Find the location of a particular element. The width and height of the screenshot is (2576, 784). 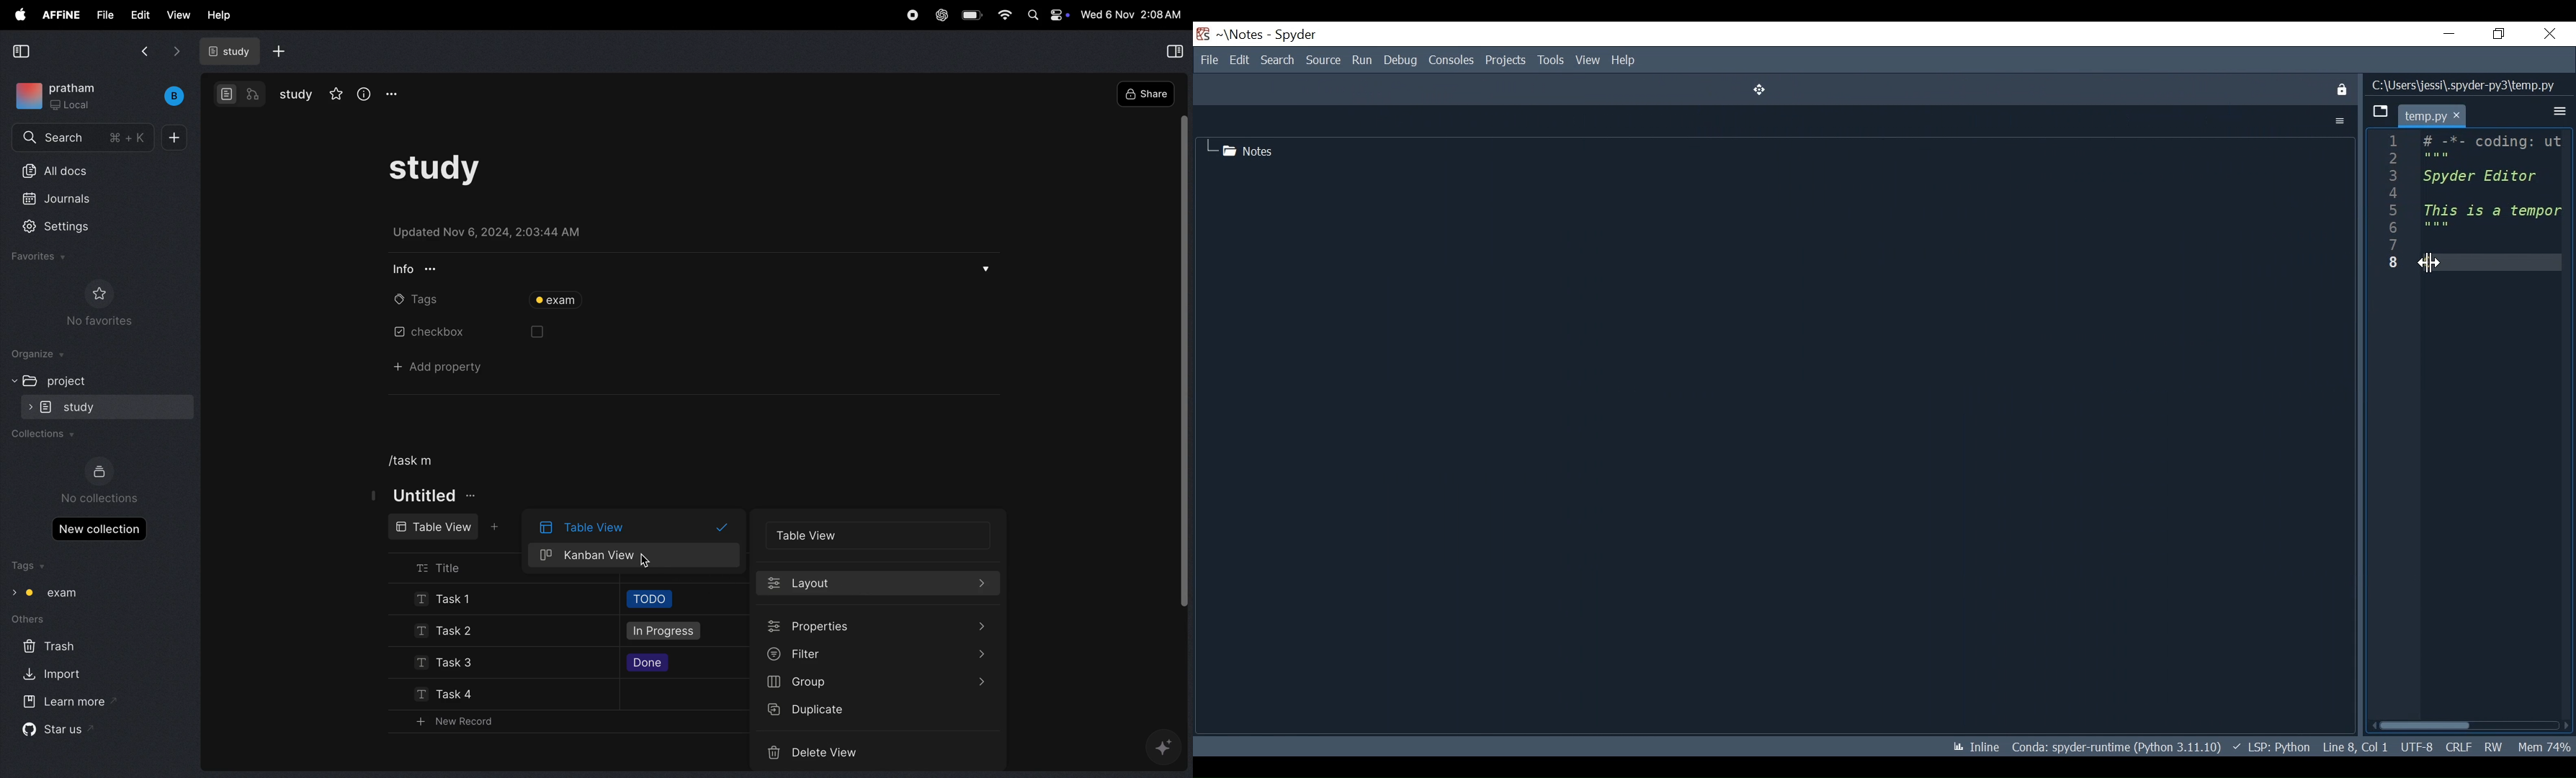

# -*- coding: ut: Spyder Editor This is a tempor is located at coordinates (2490, 185).